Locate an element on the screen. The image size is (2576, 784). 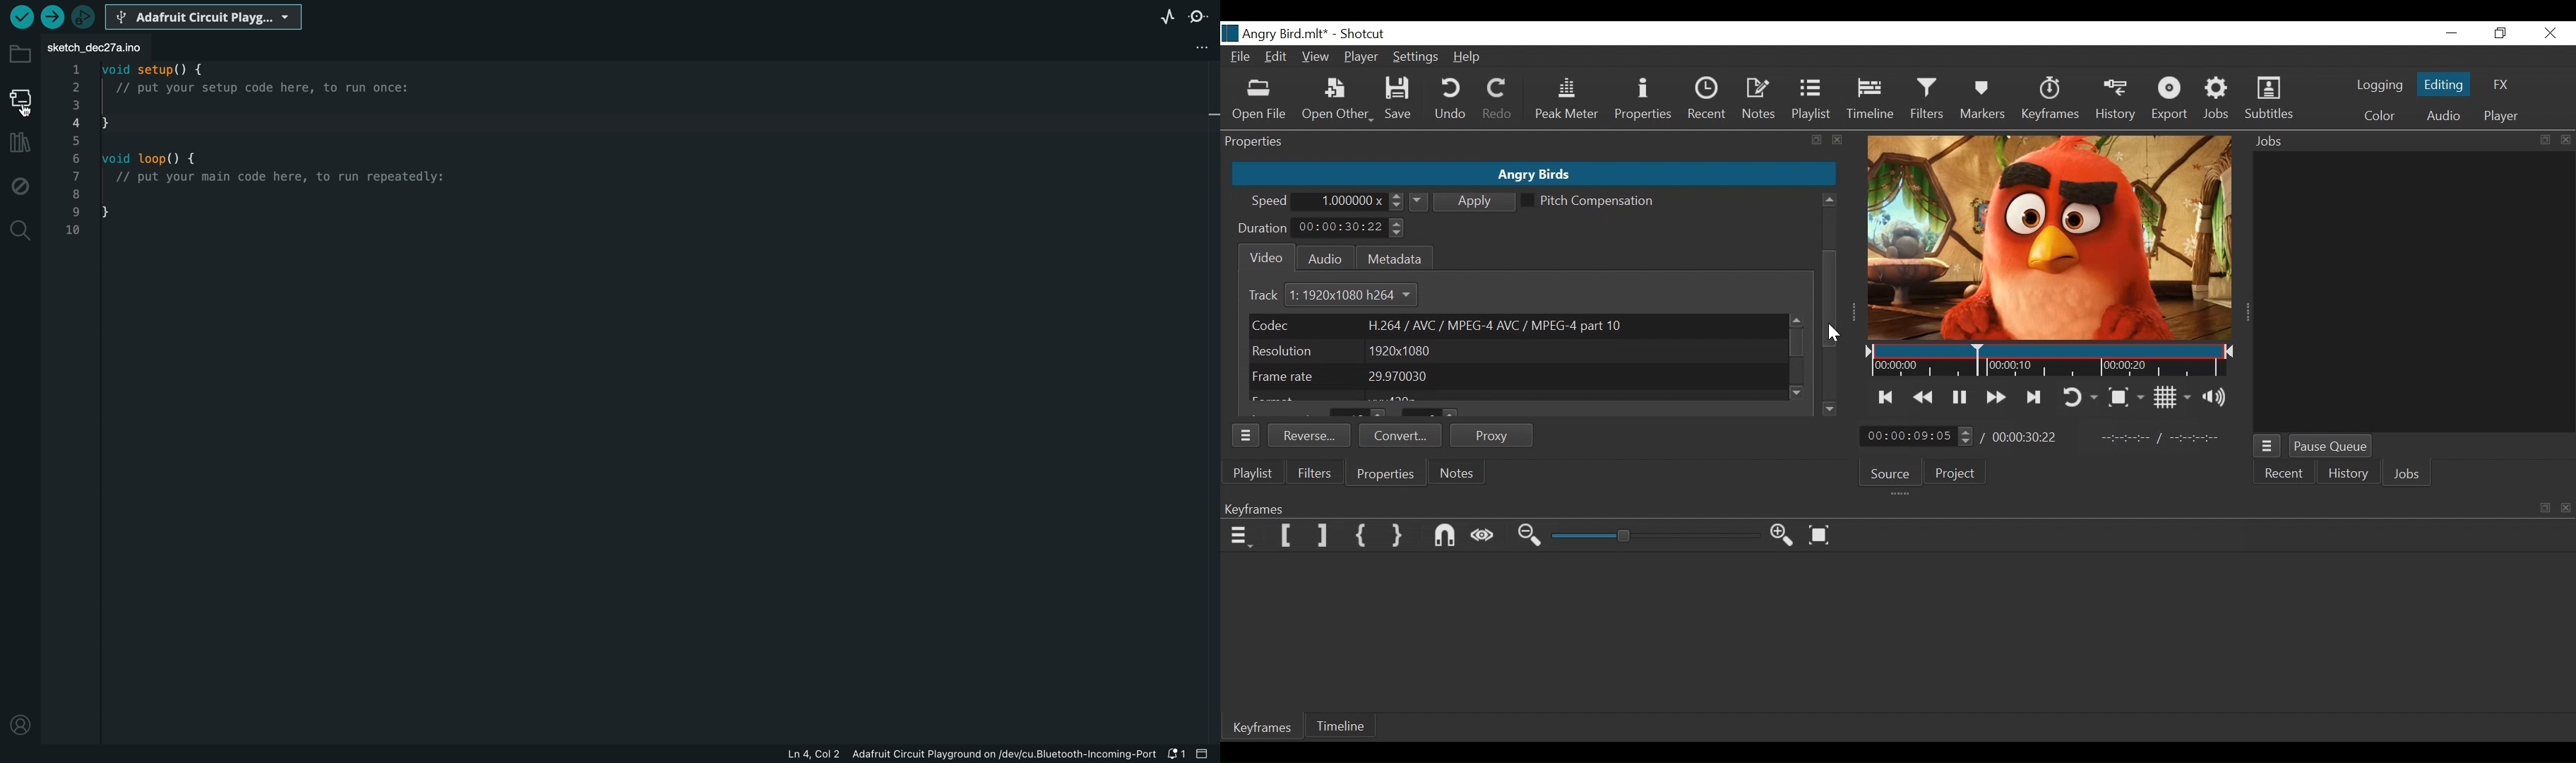
File Name is located at coordinates (1275, 33).